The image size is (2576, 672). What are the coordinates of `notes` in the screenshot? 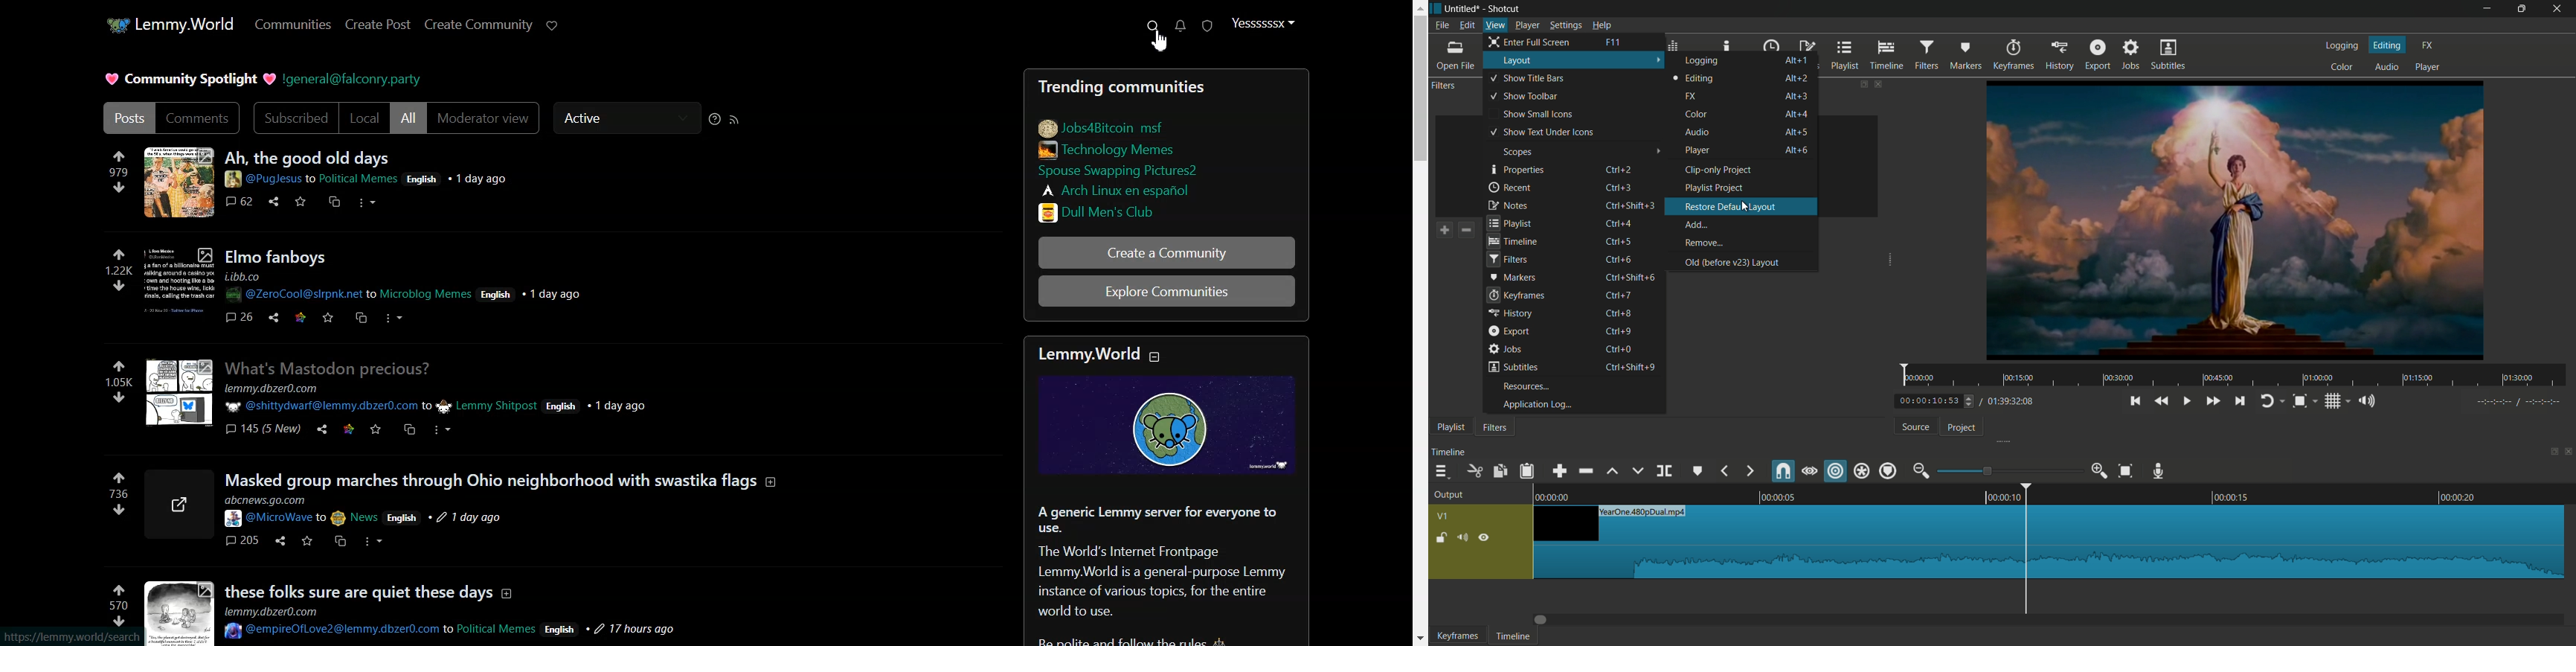 It's located at (1508, 205).